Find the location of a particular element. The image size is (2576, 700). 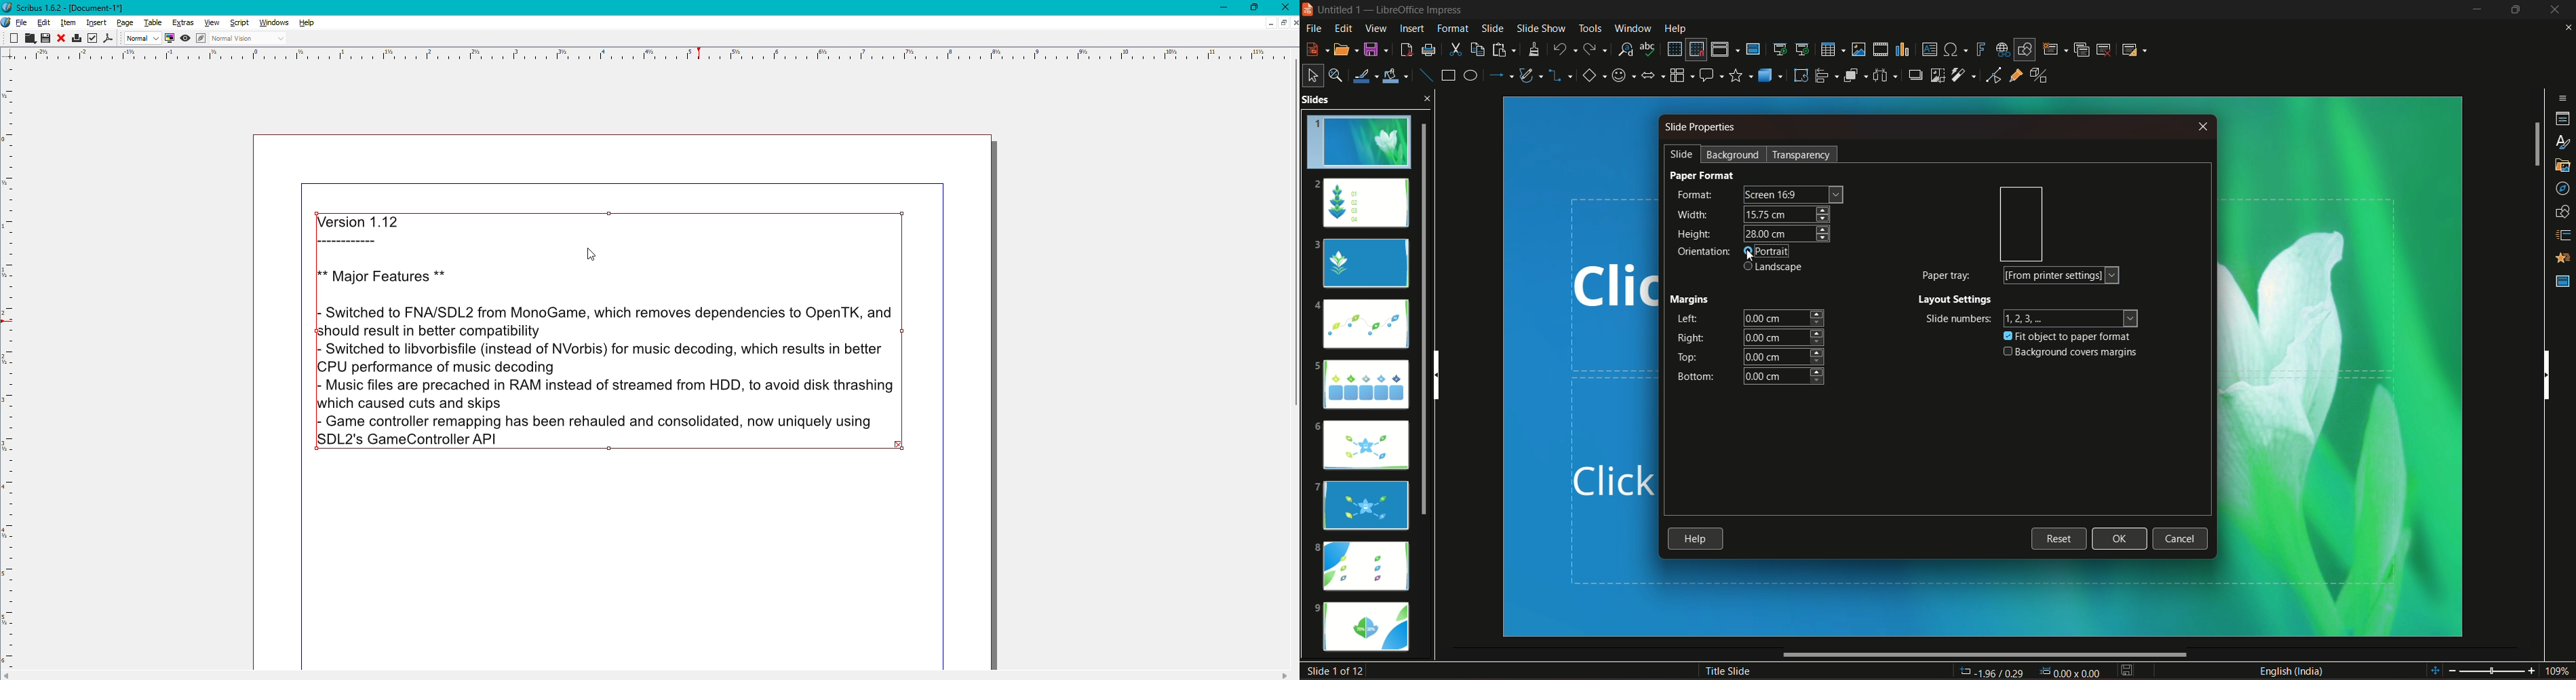

fit object to paper format is located at coordinates (2069, 335).